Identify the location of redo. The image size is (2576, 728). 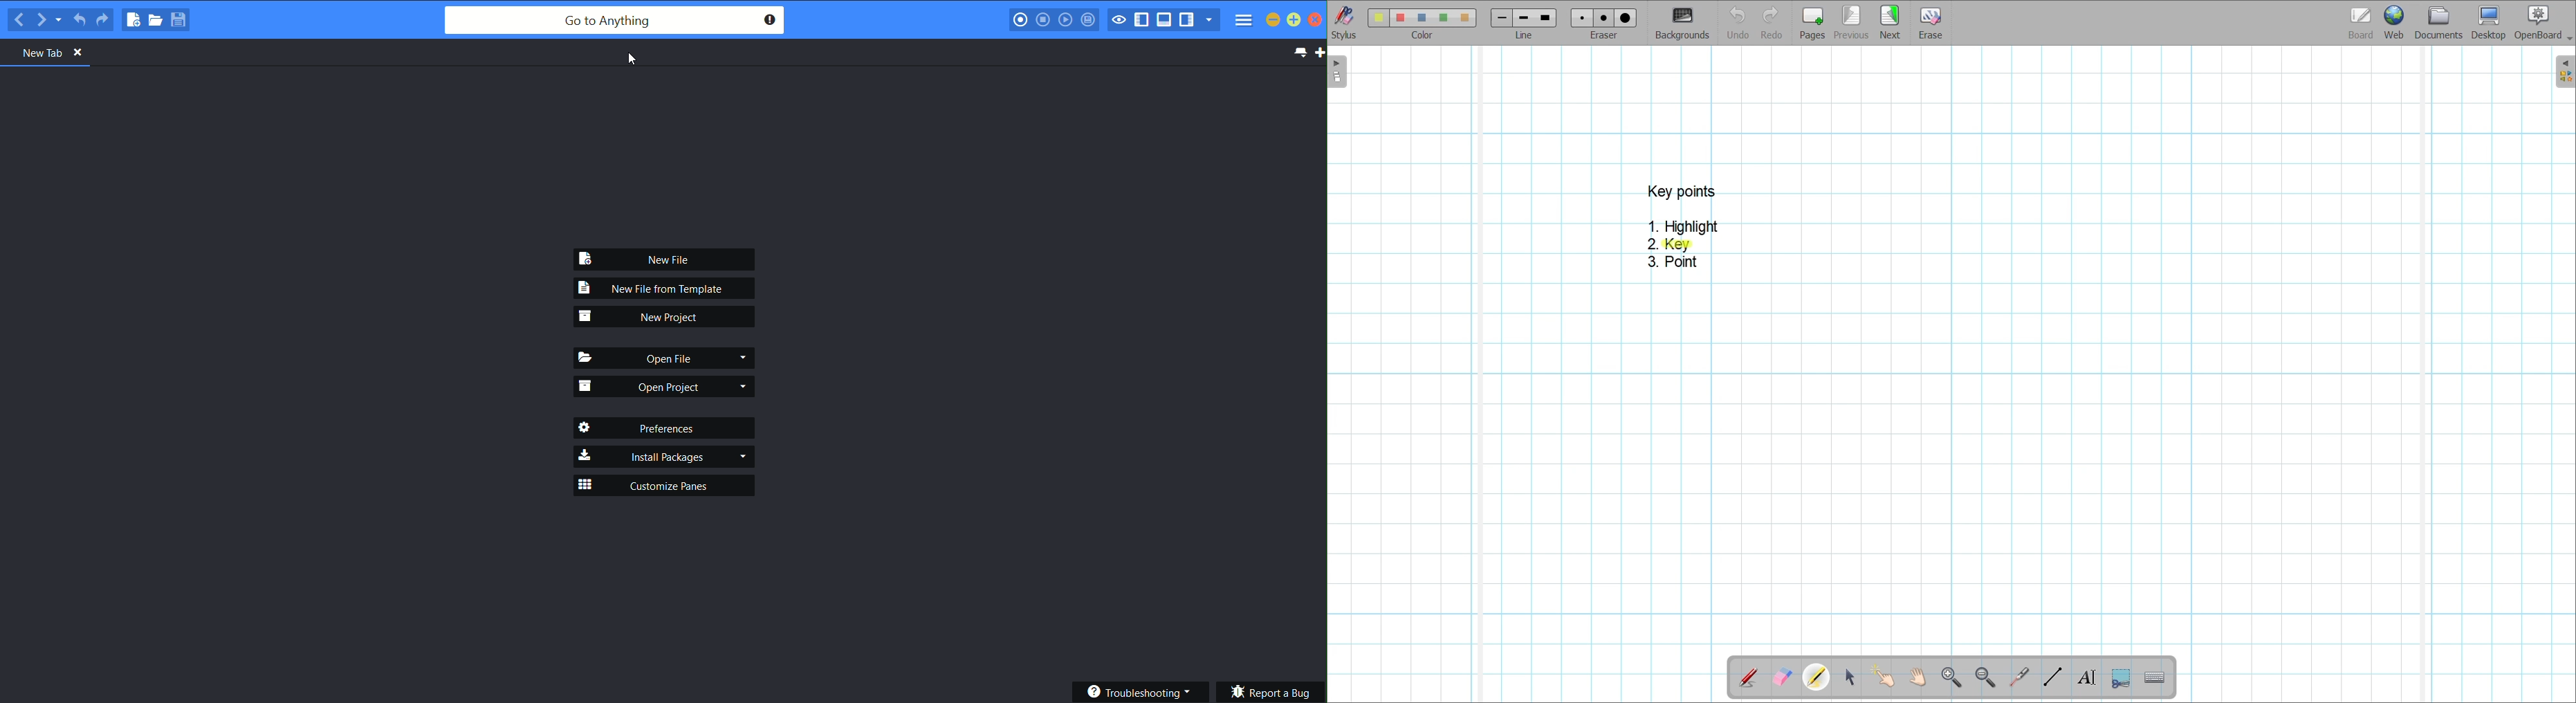
(103, 17).